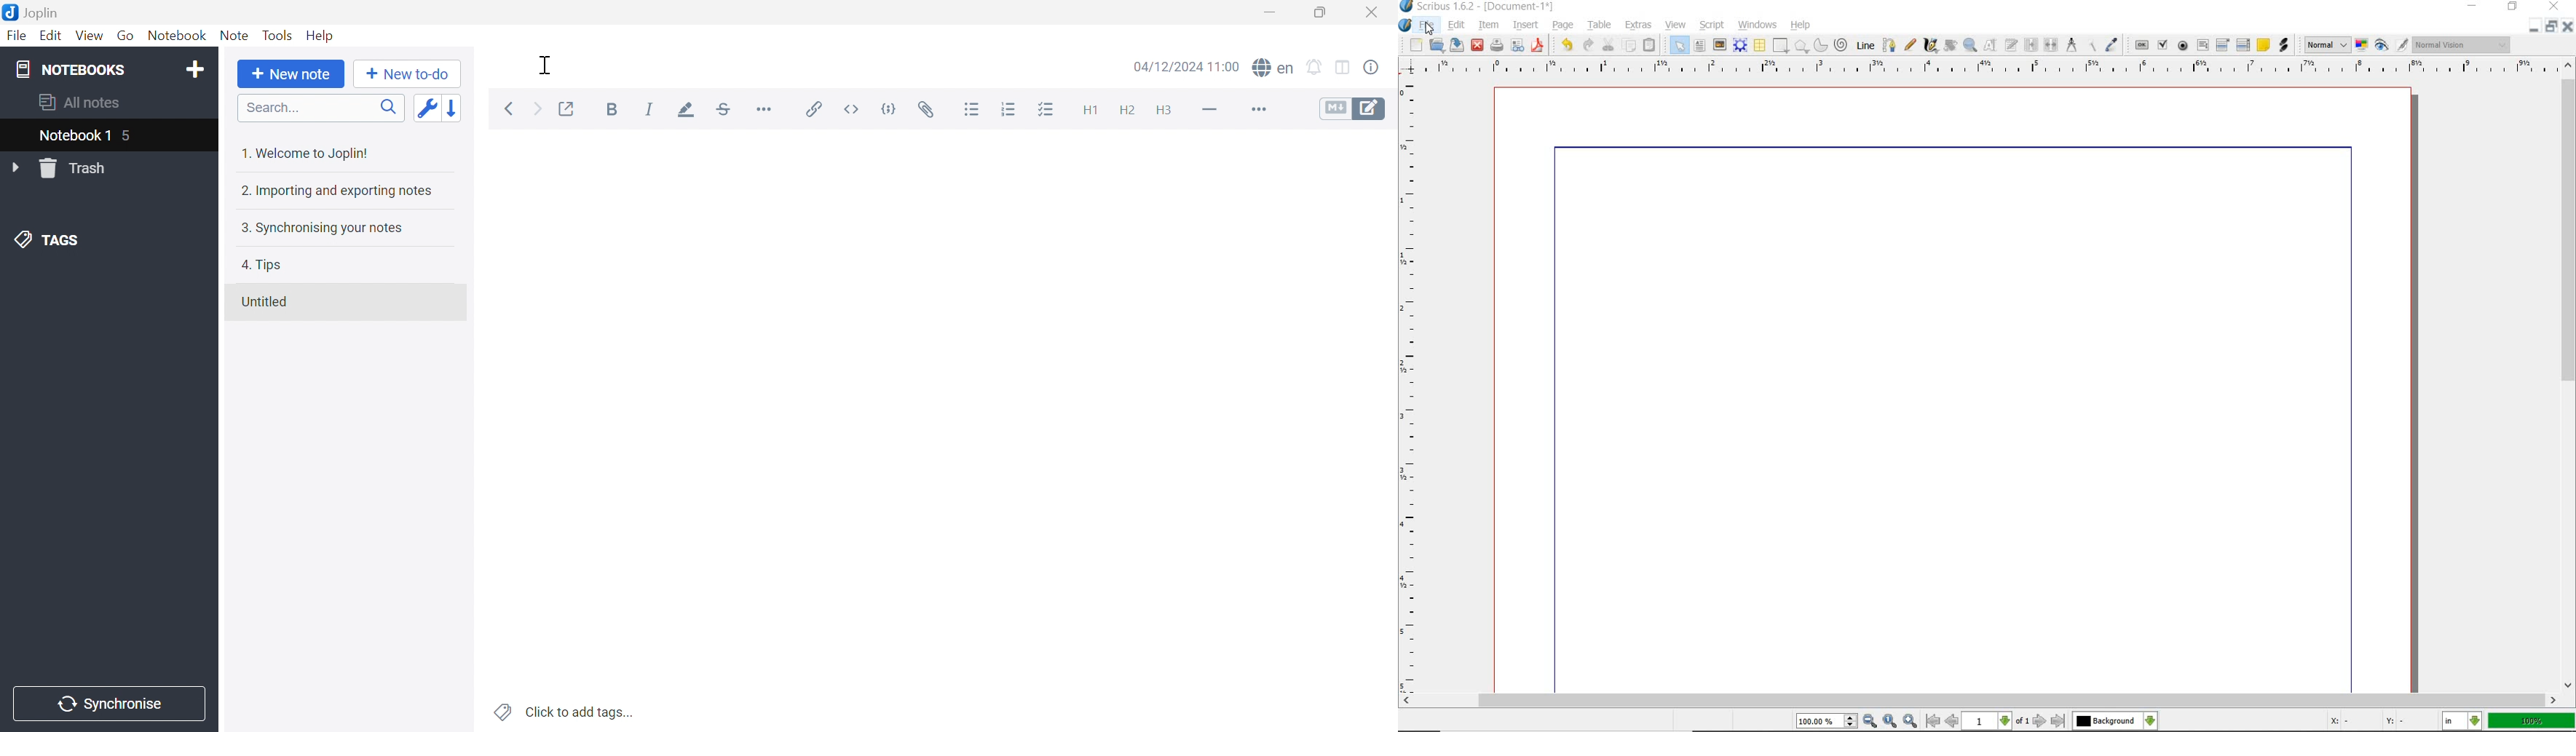  I want to click on New note, so click(290, 73).